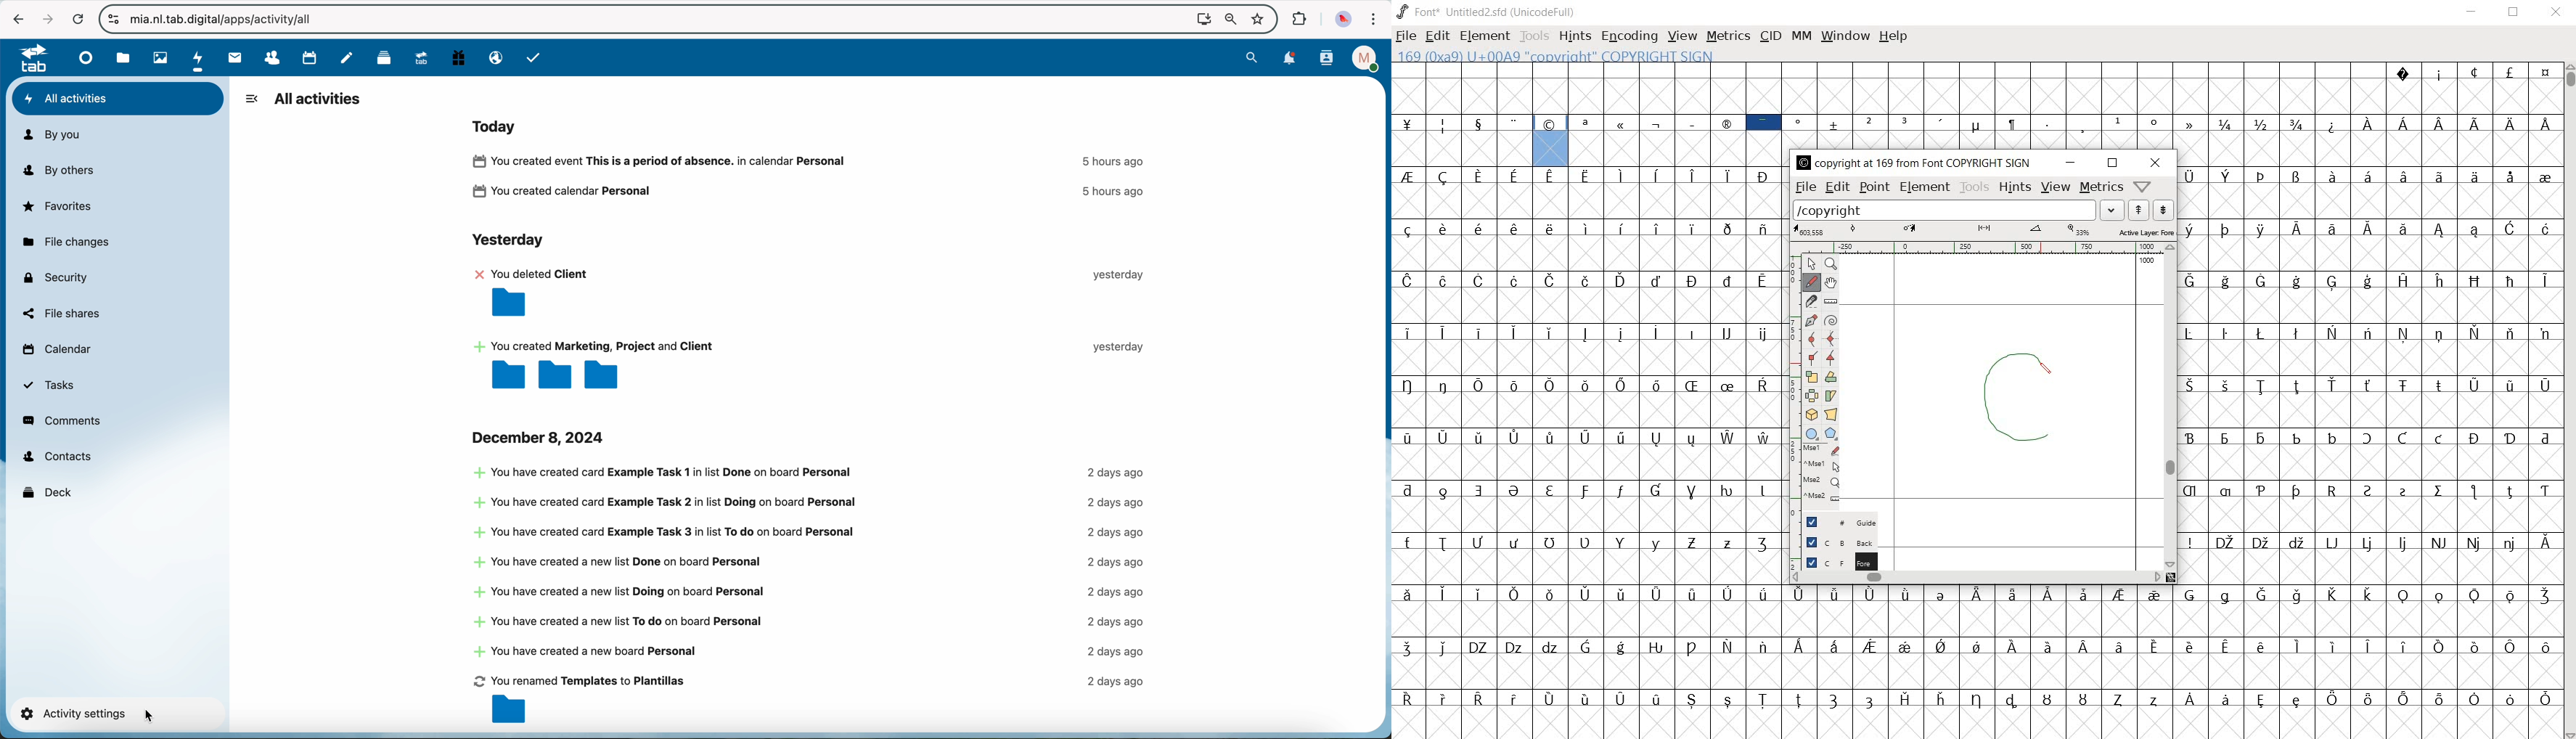 Image resolution: width=2576 pixels, height=756 pixels. I want to click on hide sidebar, so click(251, 98).